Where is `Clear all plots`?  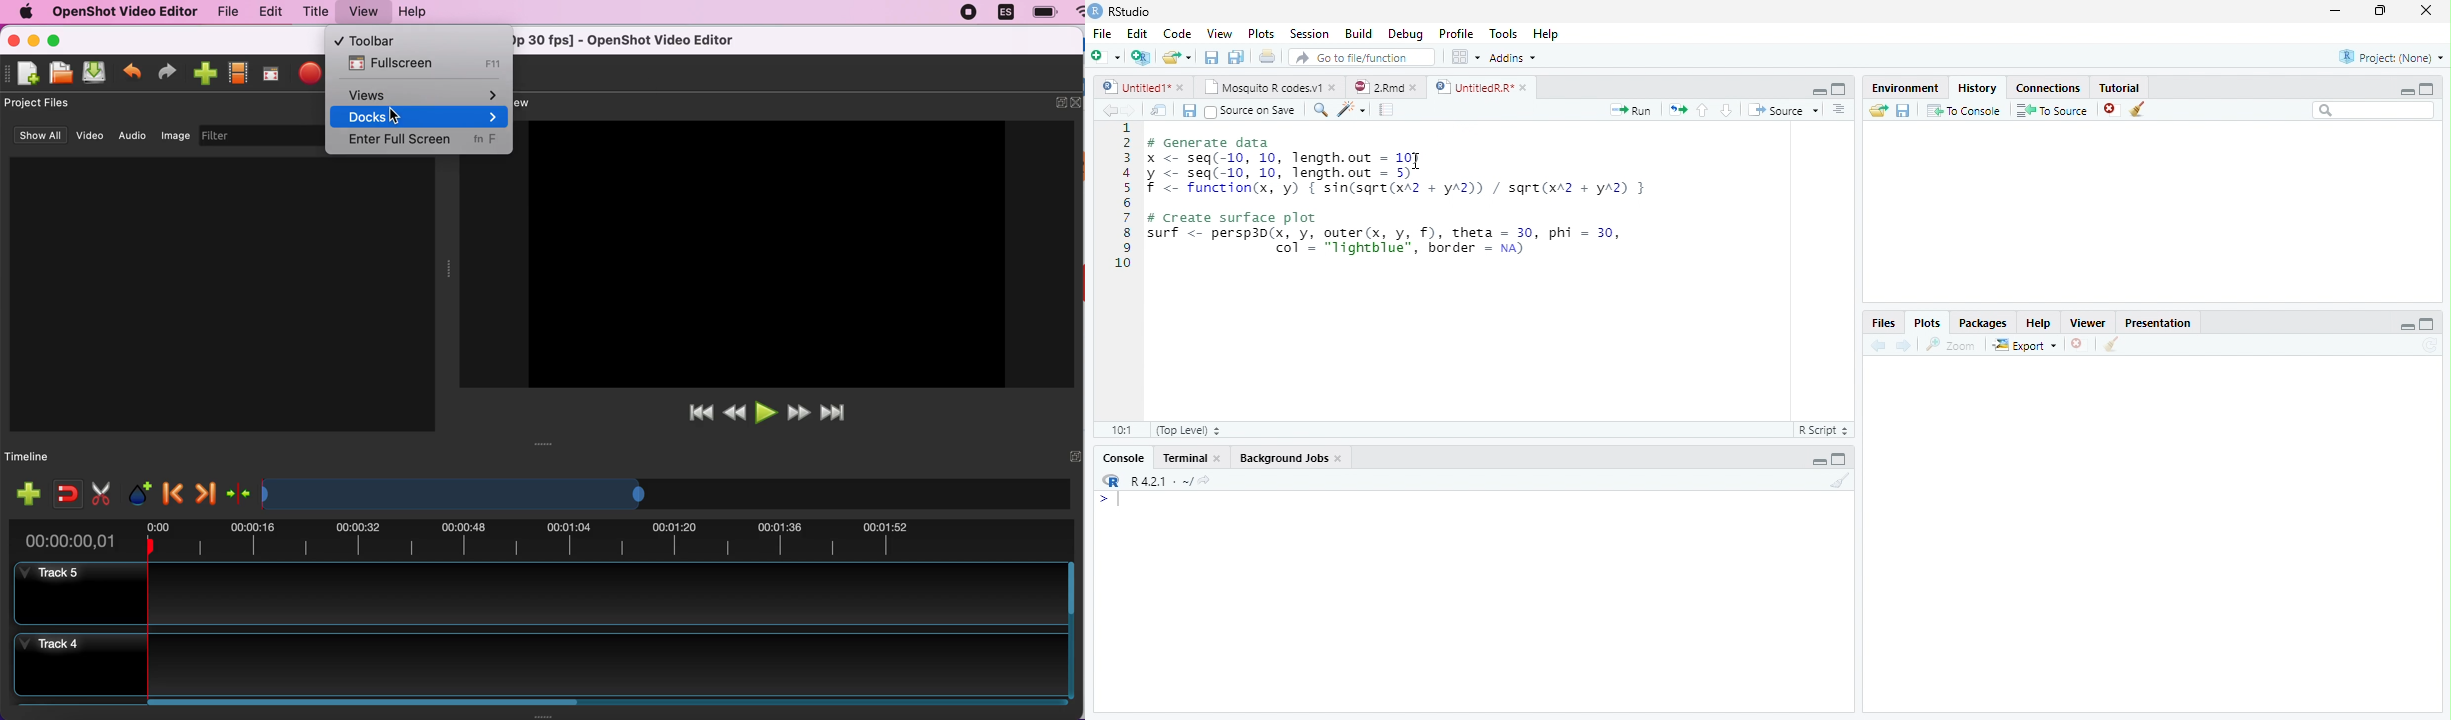 Clear all plots is located at coordinates (2111, 344).